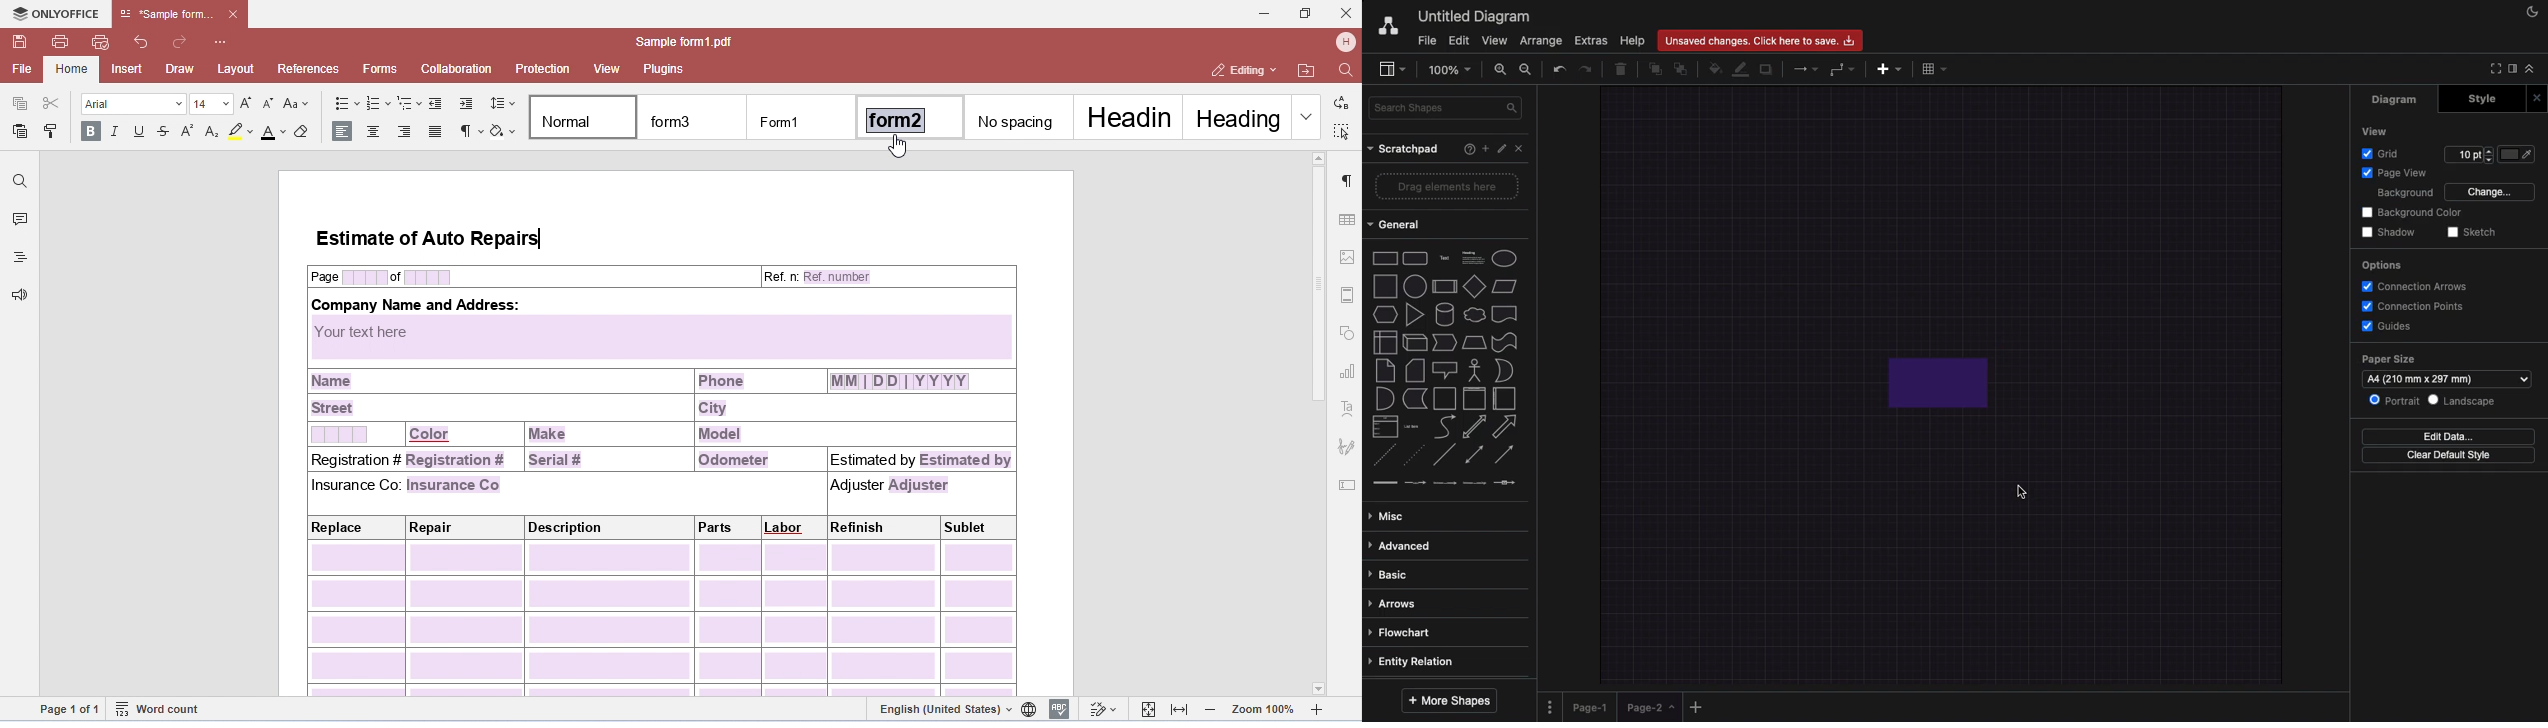 The width and height of the screenshot is (2548, 728). I want to click on Delete, so click(1622, 67).